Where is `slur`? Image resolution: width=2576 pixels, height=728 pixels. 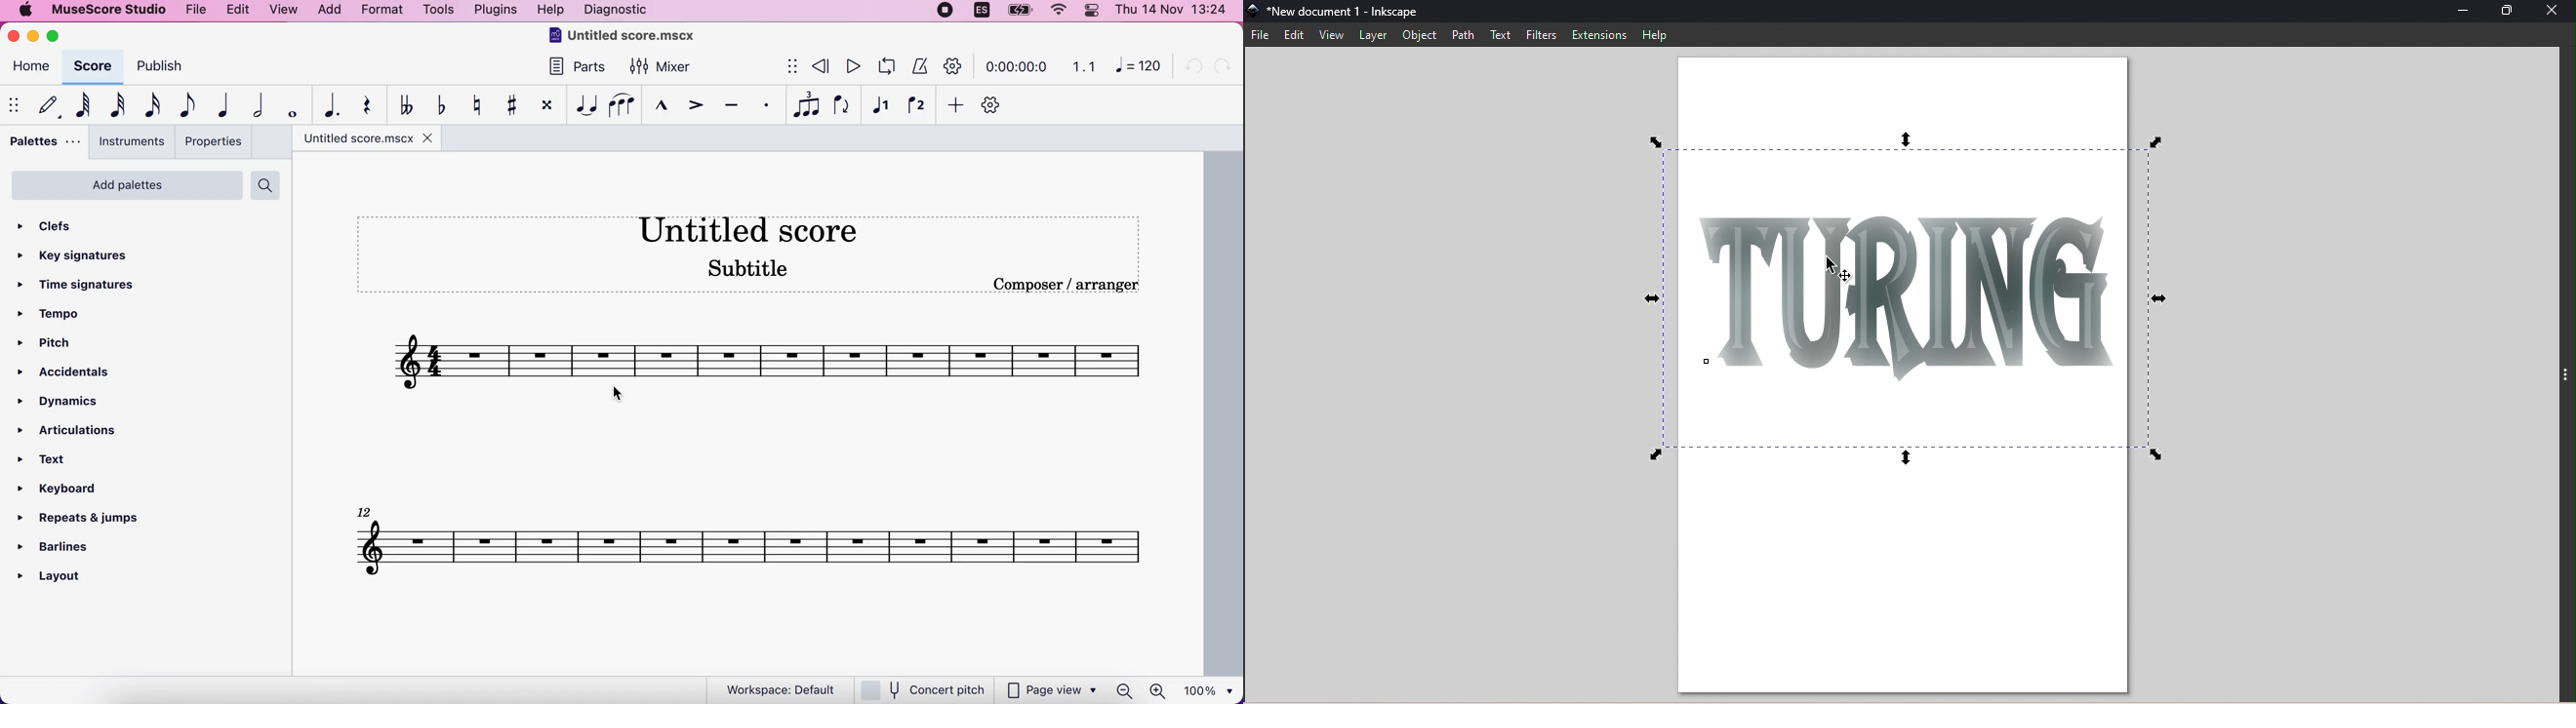 slur is located at coordinates (622, 104).